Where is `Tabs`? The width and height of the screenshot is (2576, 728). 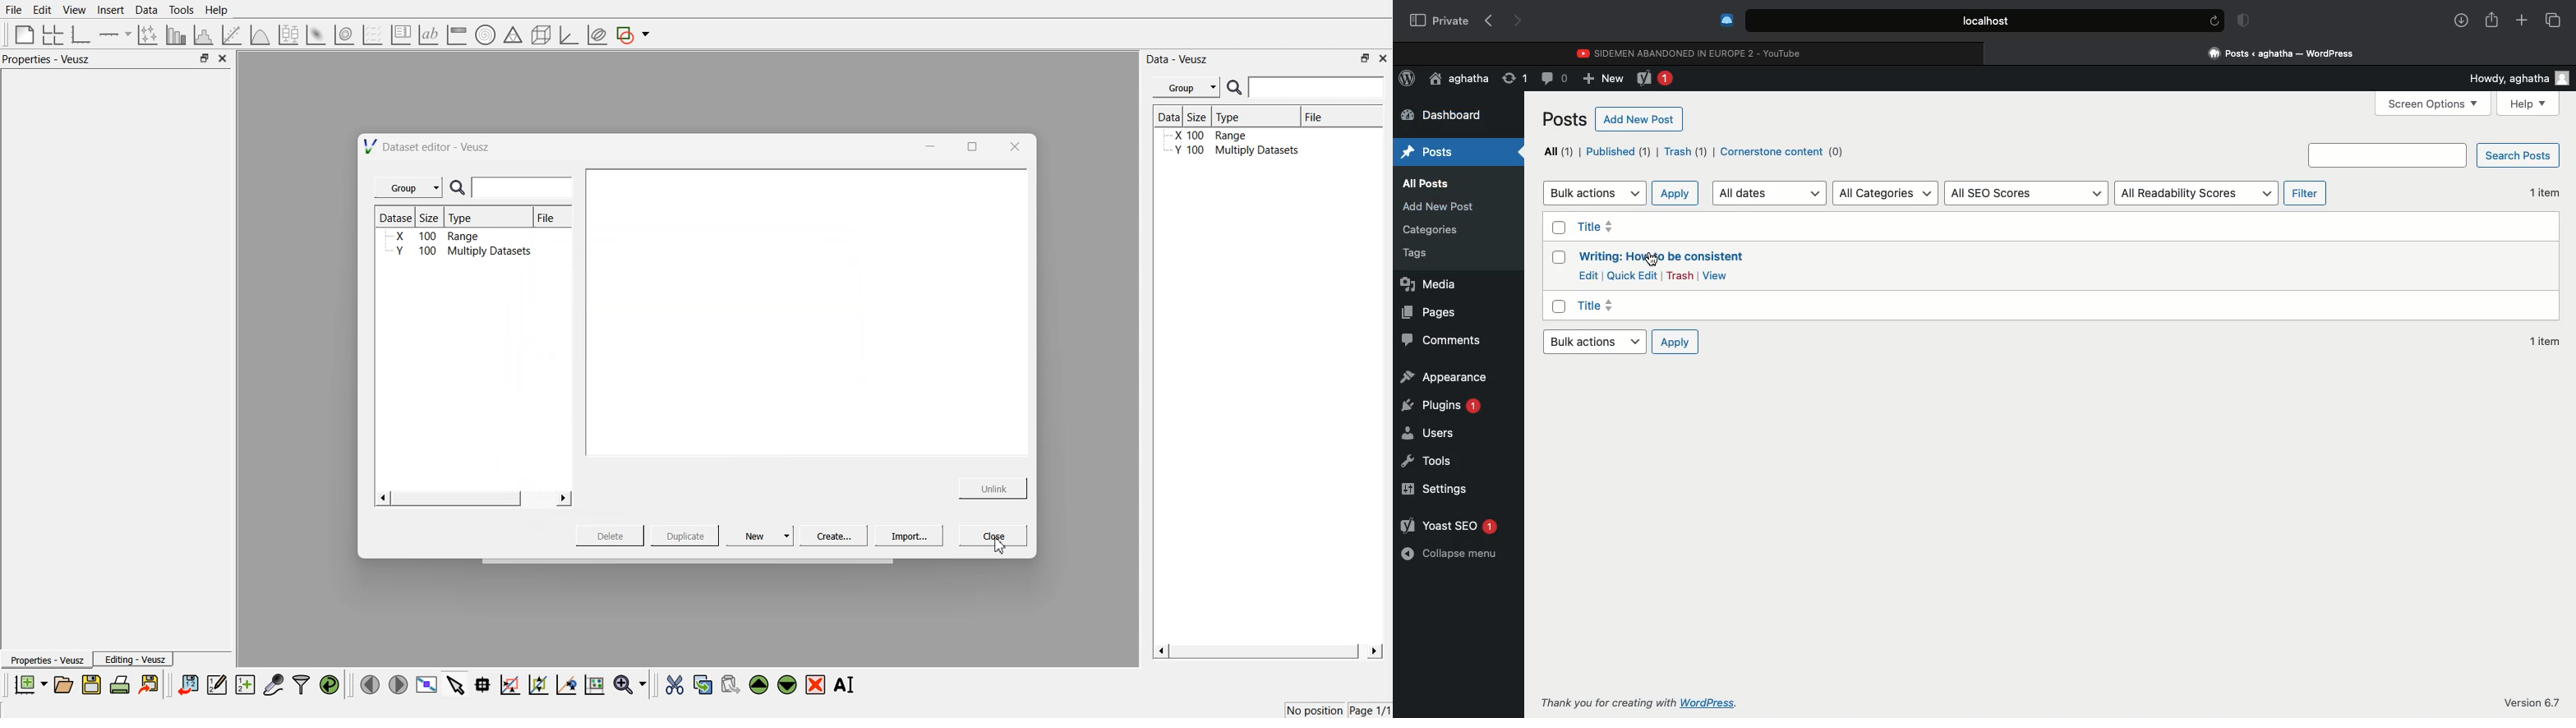 Tabs is located at coordinates (2553, 20).